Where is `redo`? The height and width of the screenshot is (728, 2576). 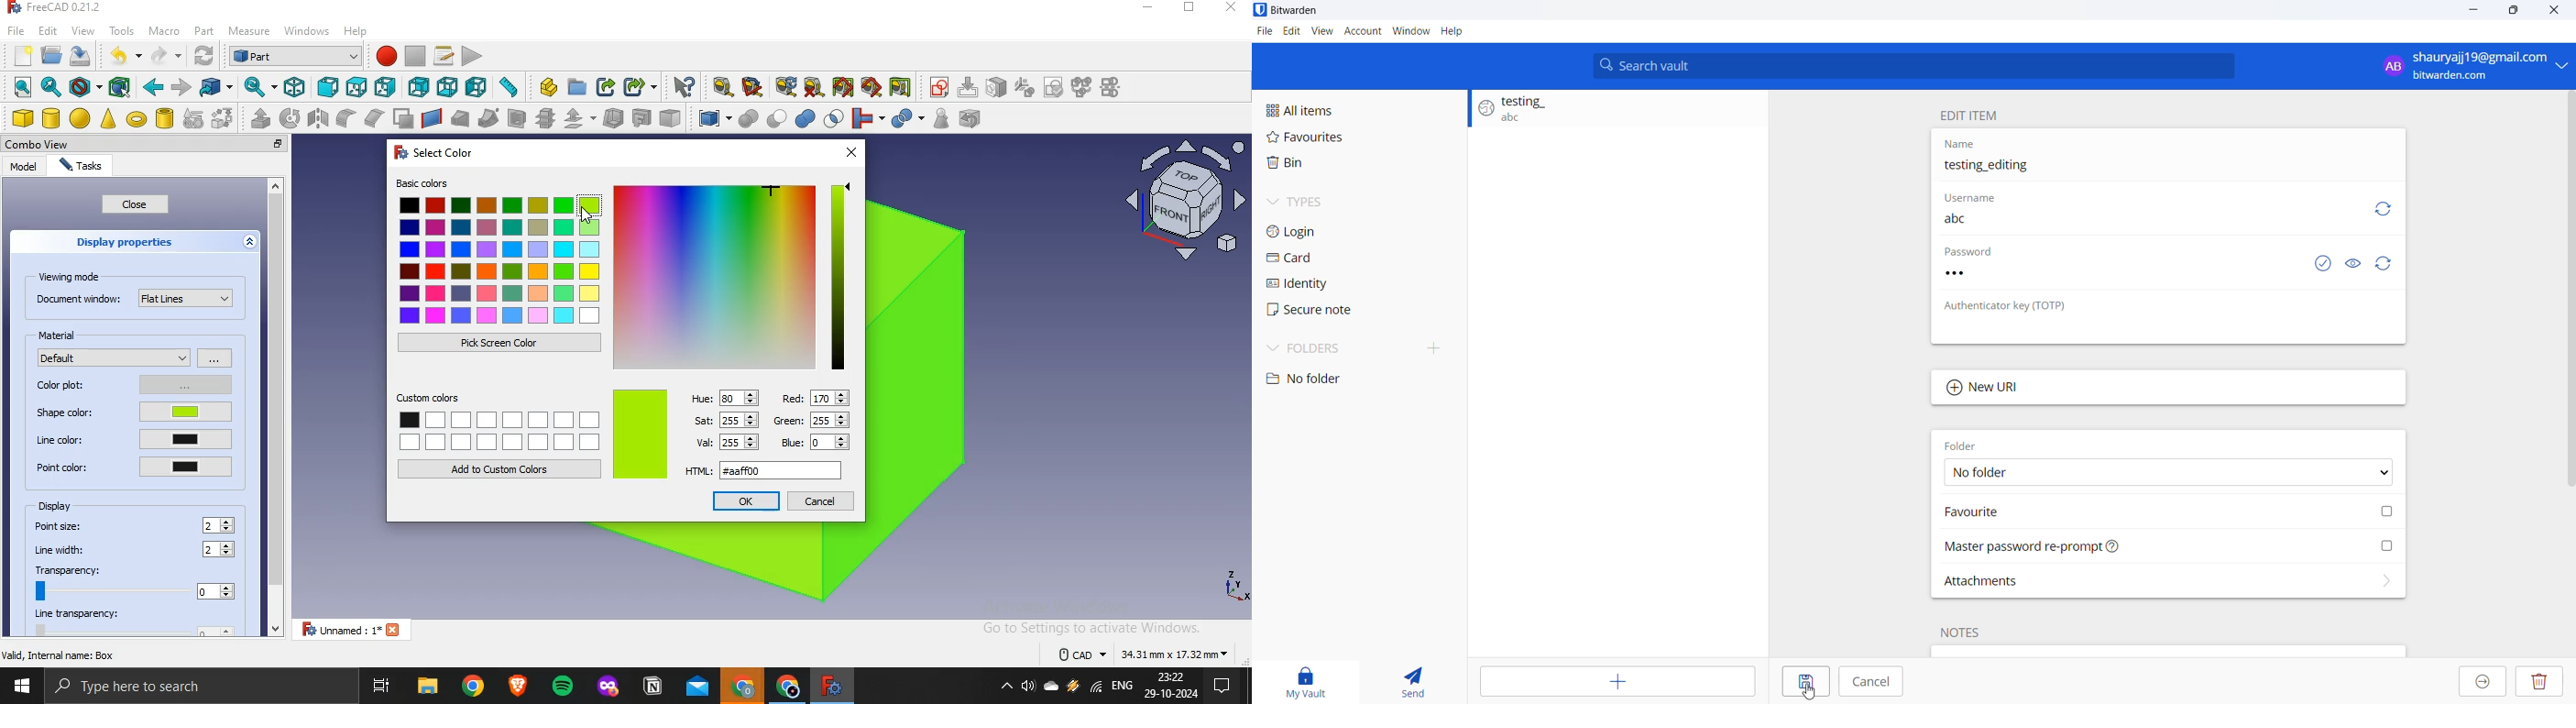
redo is located at coordinates (159, 56).